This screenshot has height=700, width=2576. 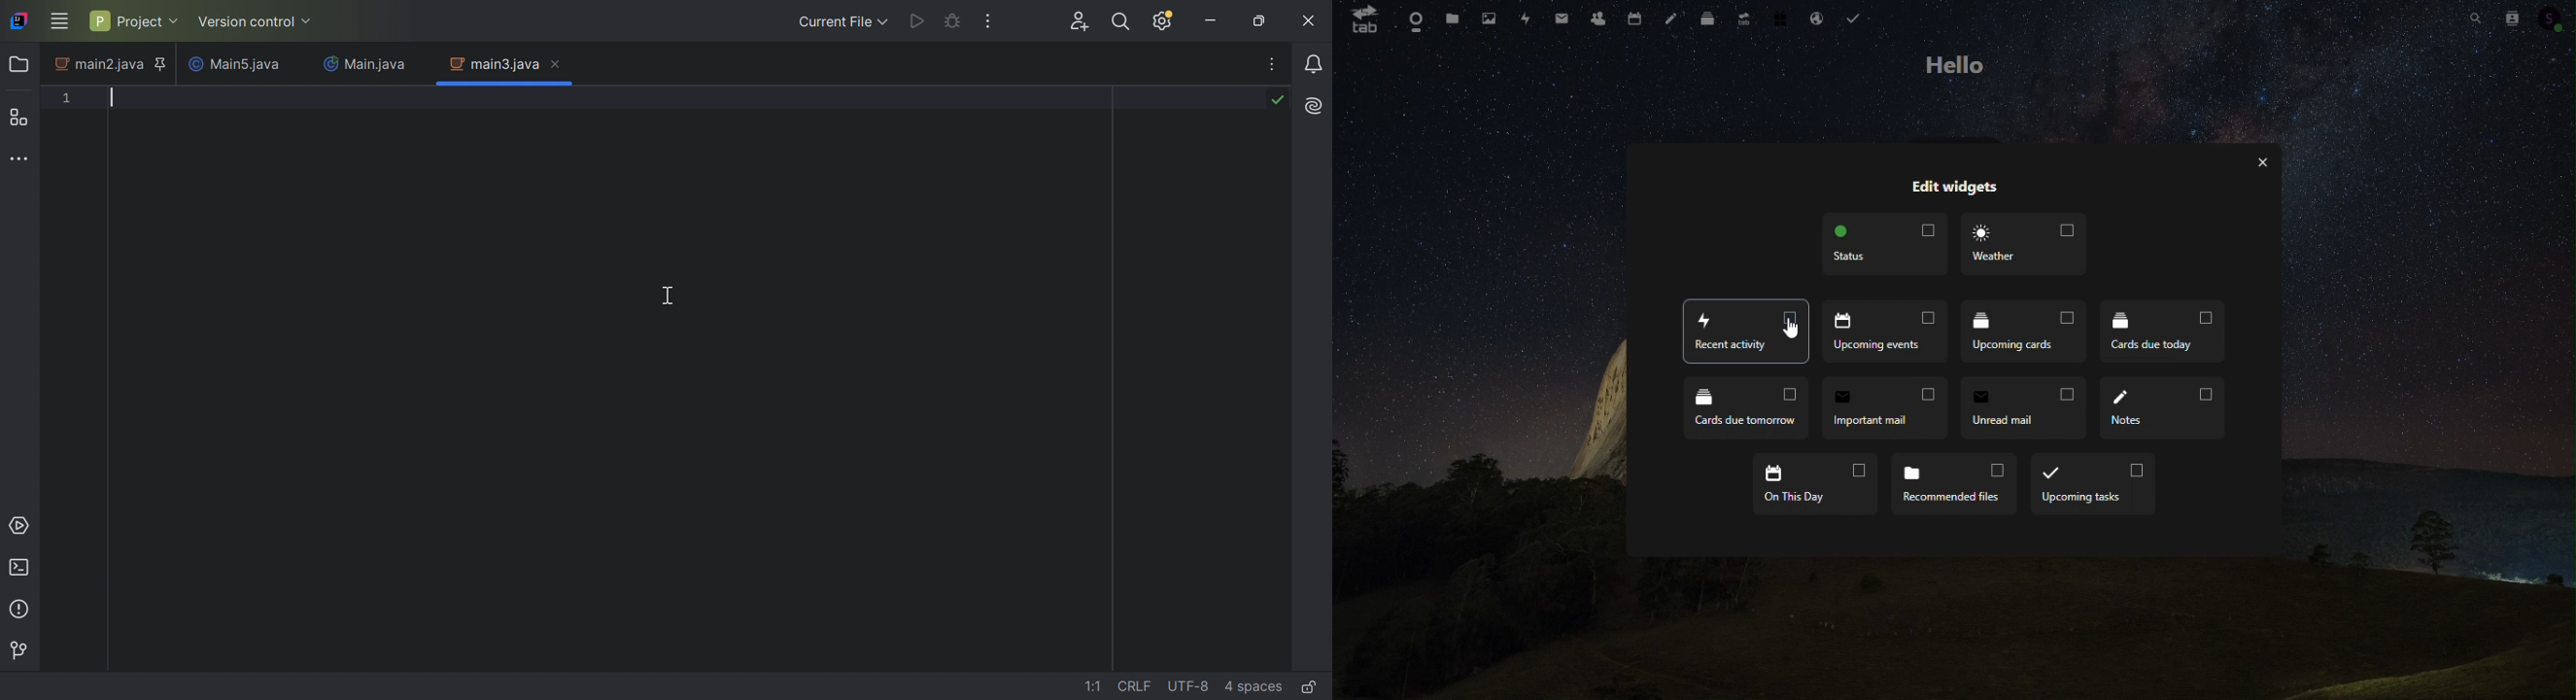 I want to click on Recent activity, so click(x=1886, y=332).